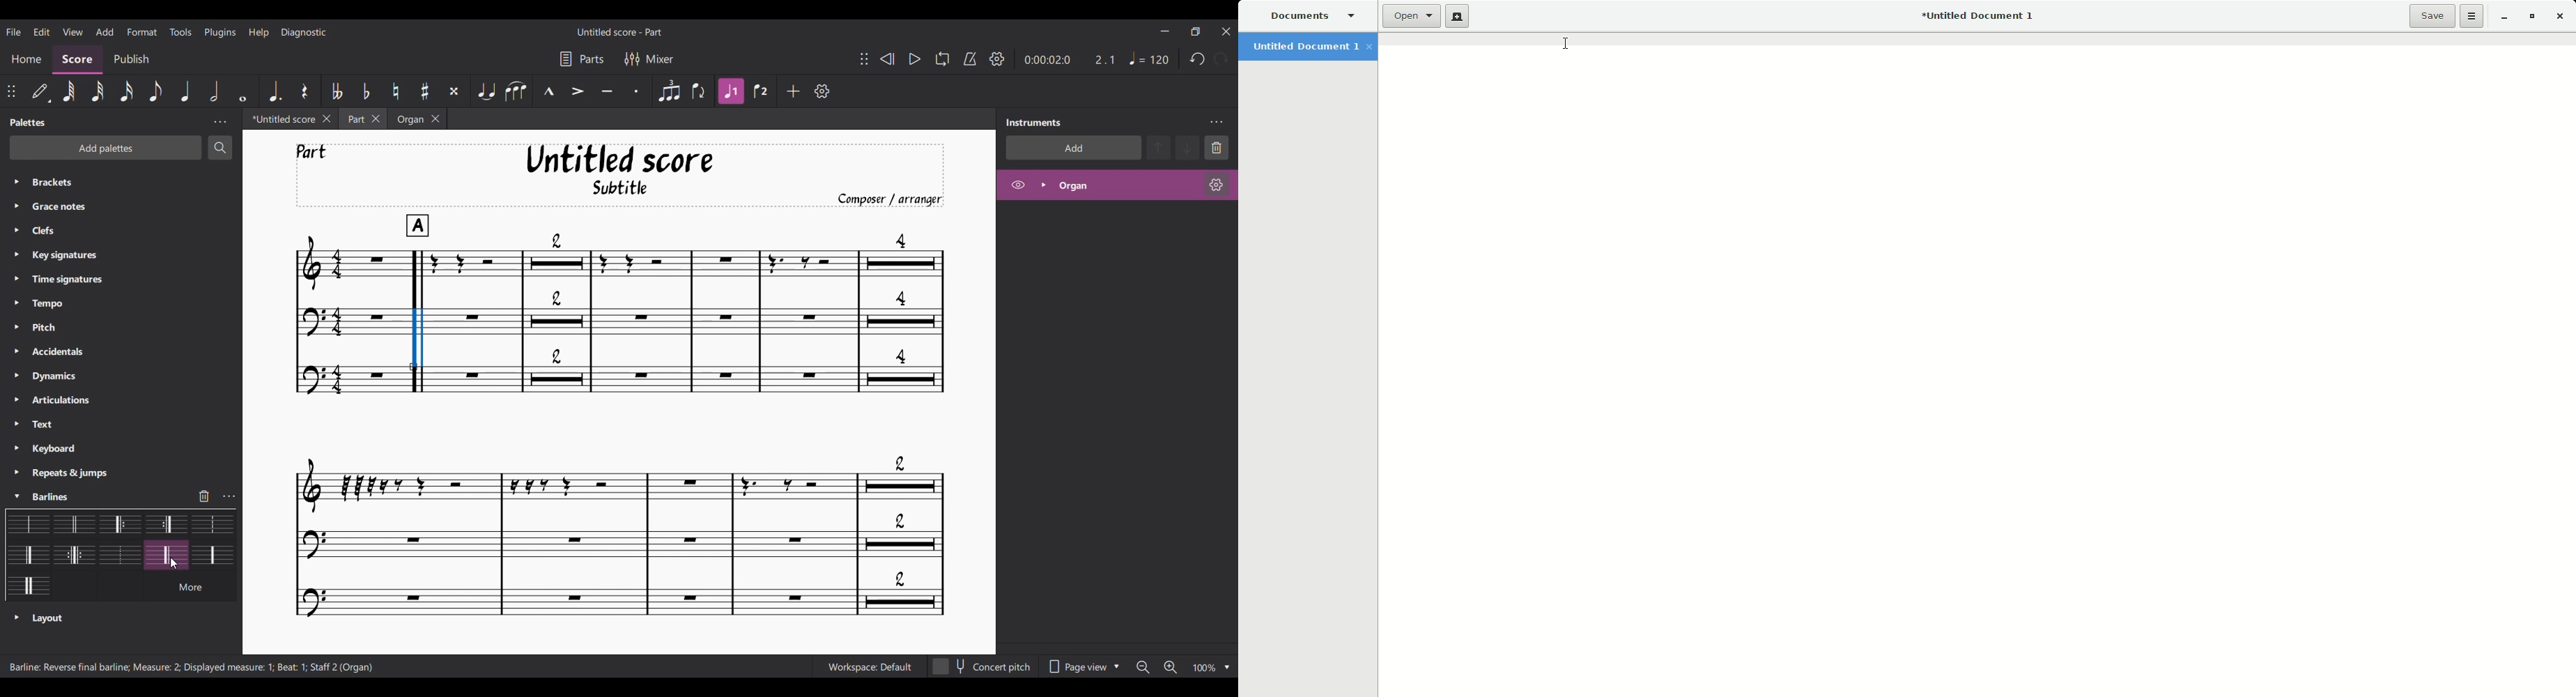 The image size is (2576, 700). I want to click on 16th note, so click(126, 91).